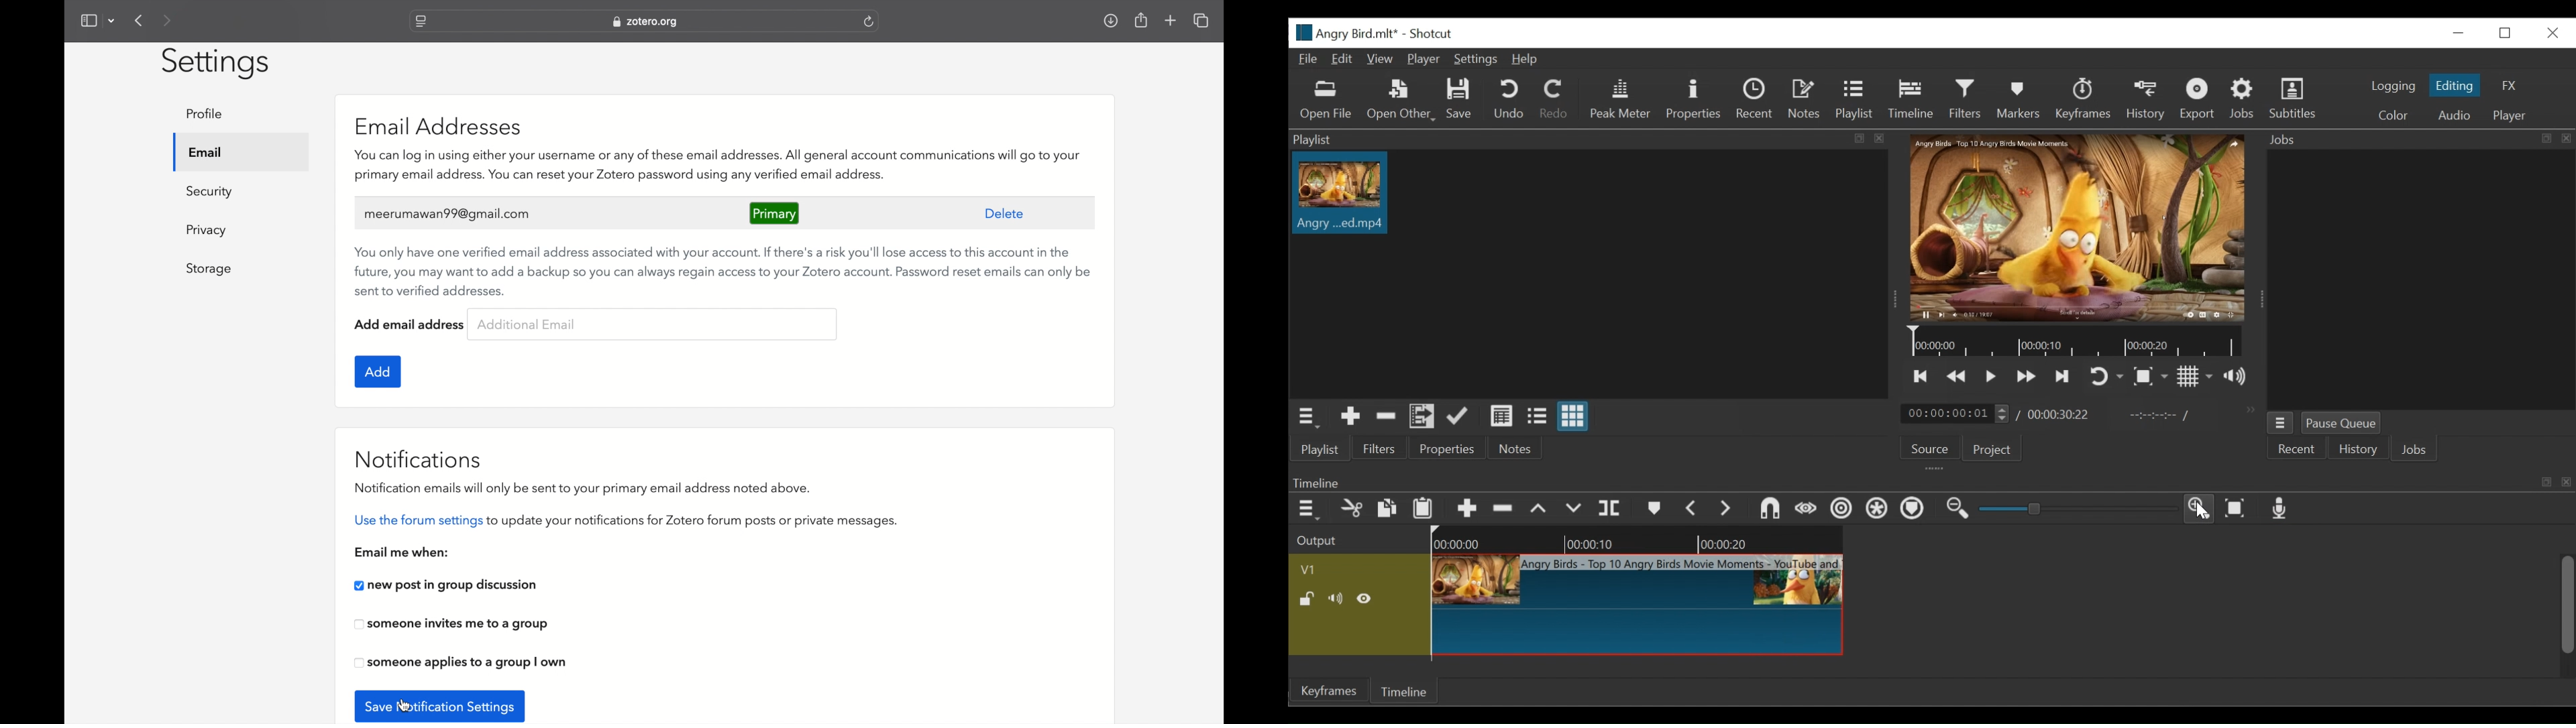 The image size is (2576, 728). I want to click on Editing, so click(2455, 85).